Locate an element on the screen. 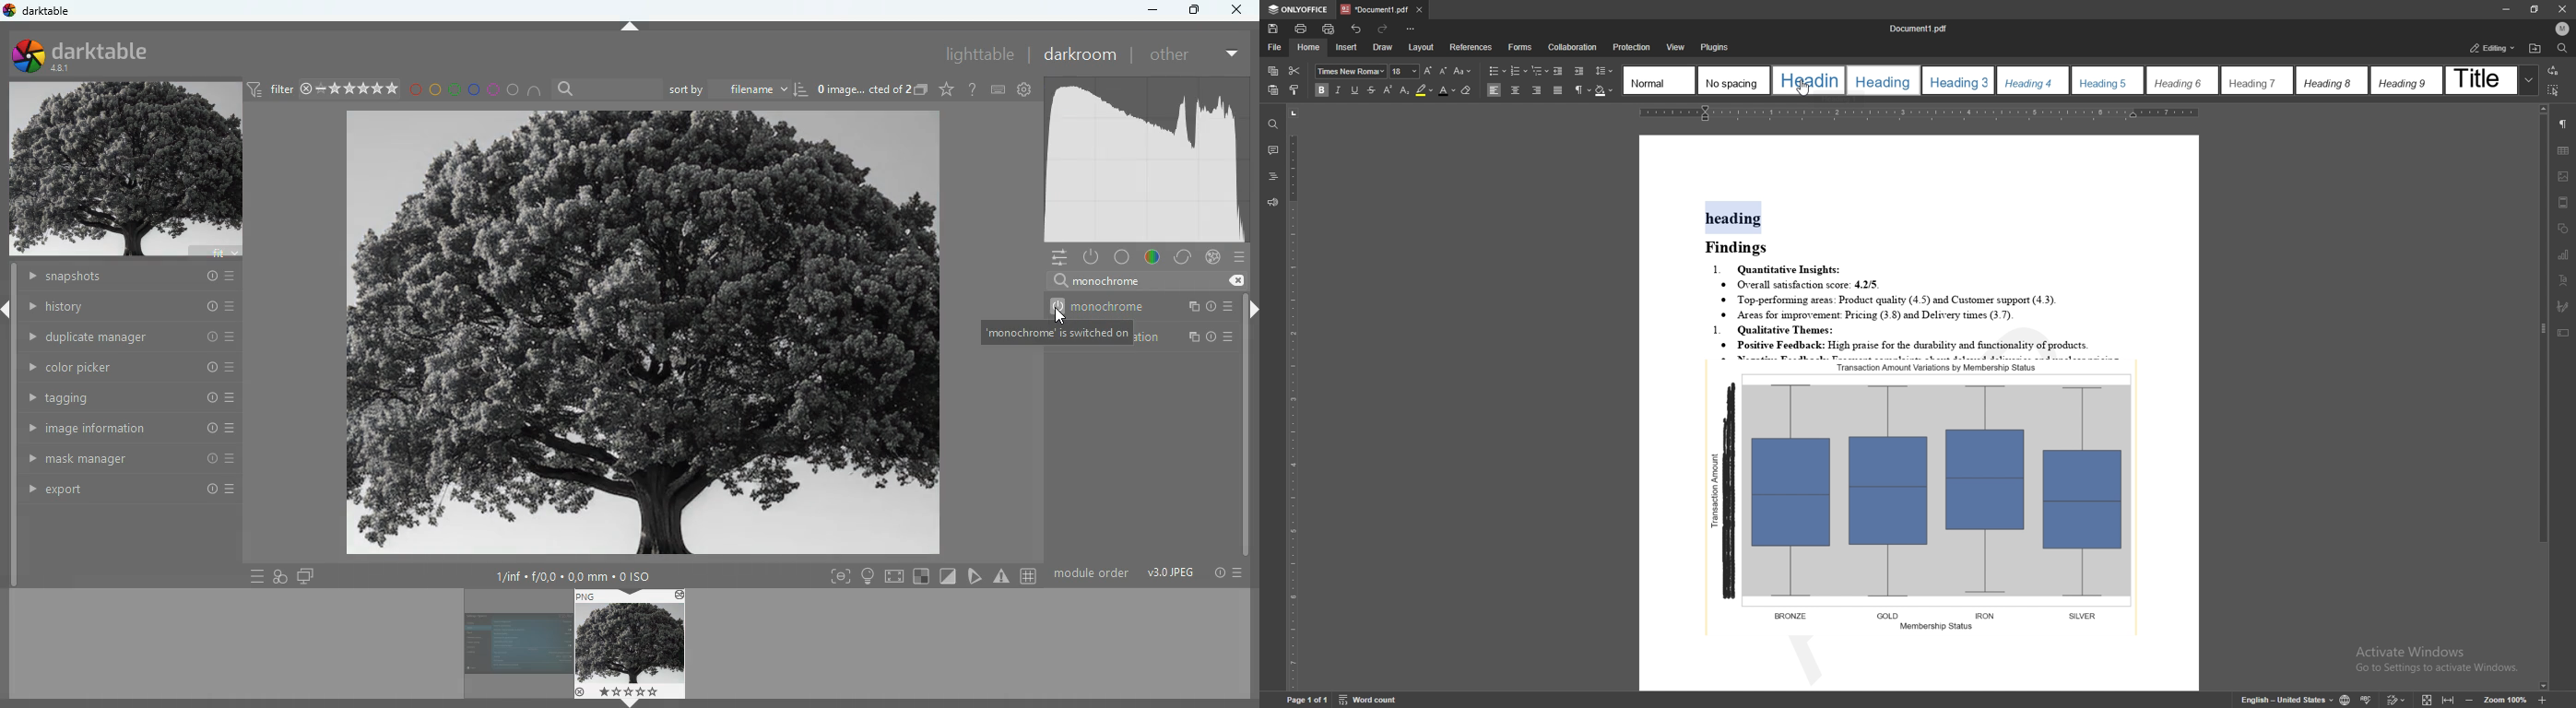 The image size is (2576, 728). screen is located at coordinates (893, 576).